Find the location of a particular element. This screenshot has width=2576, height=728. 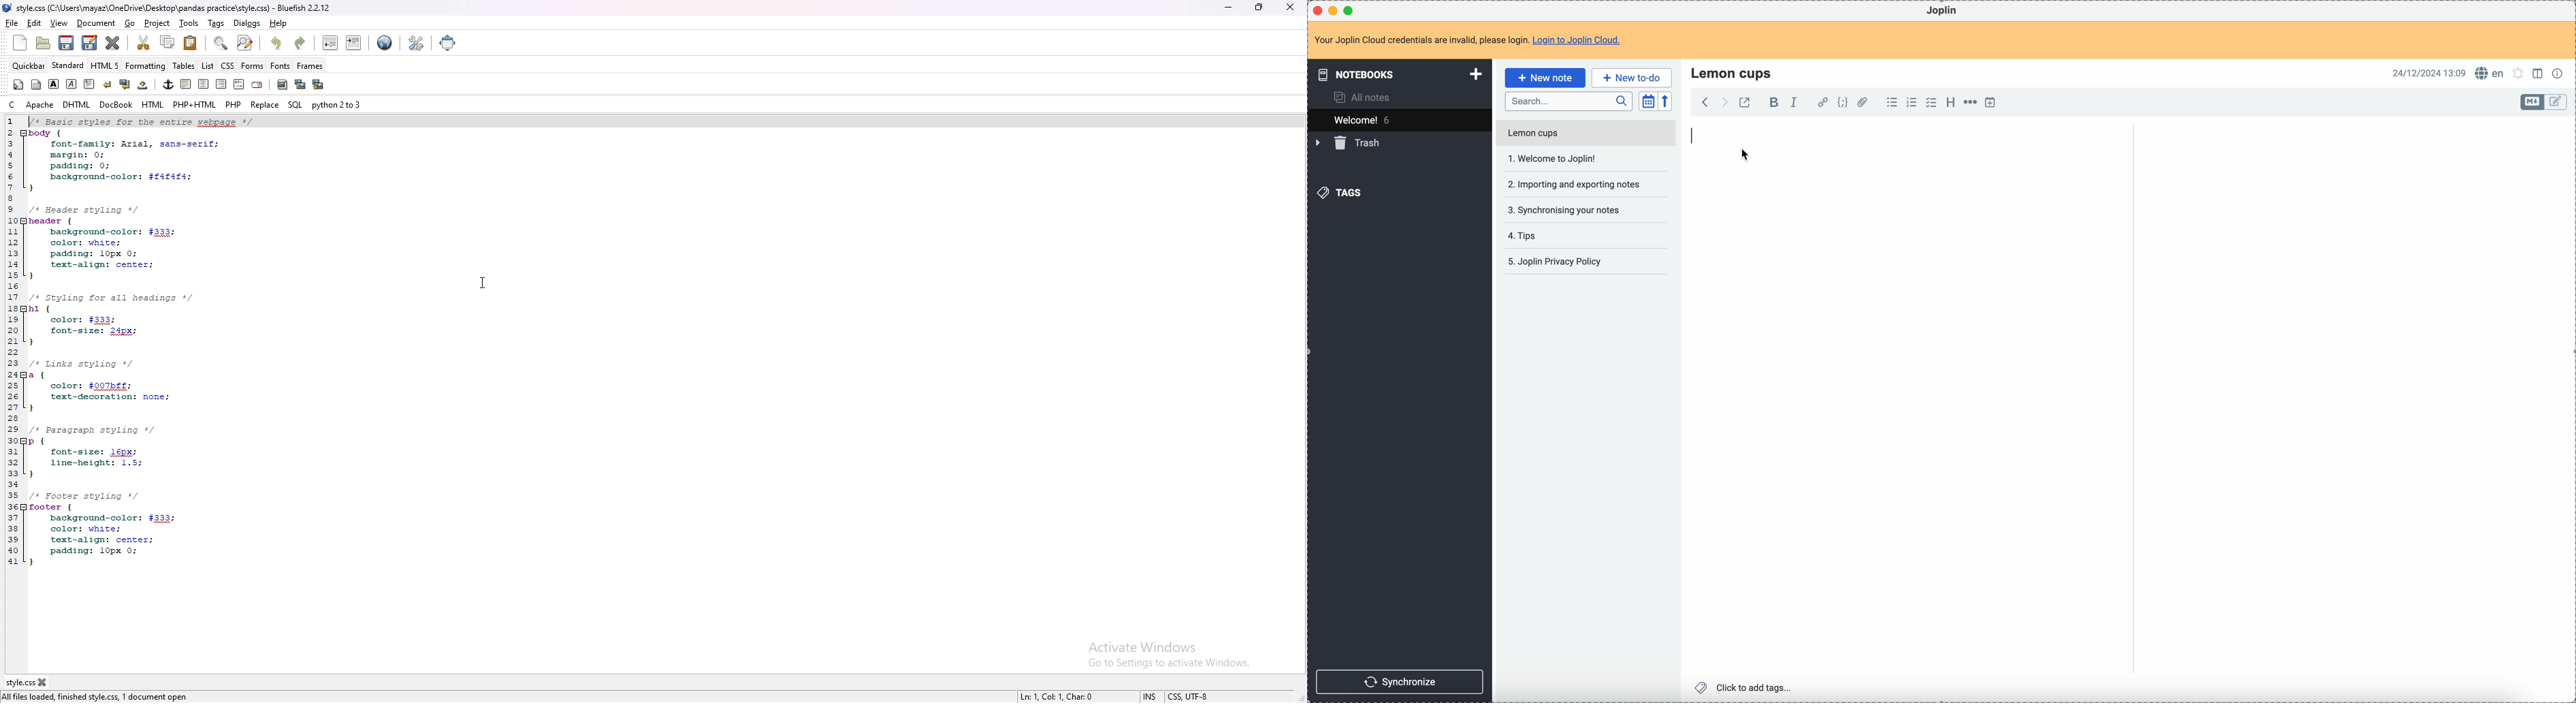

trash is located at coordinates (1349, 143).